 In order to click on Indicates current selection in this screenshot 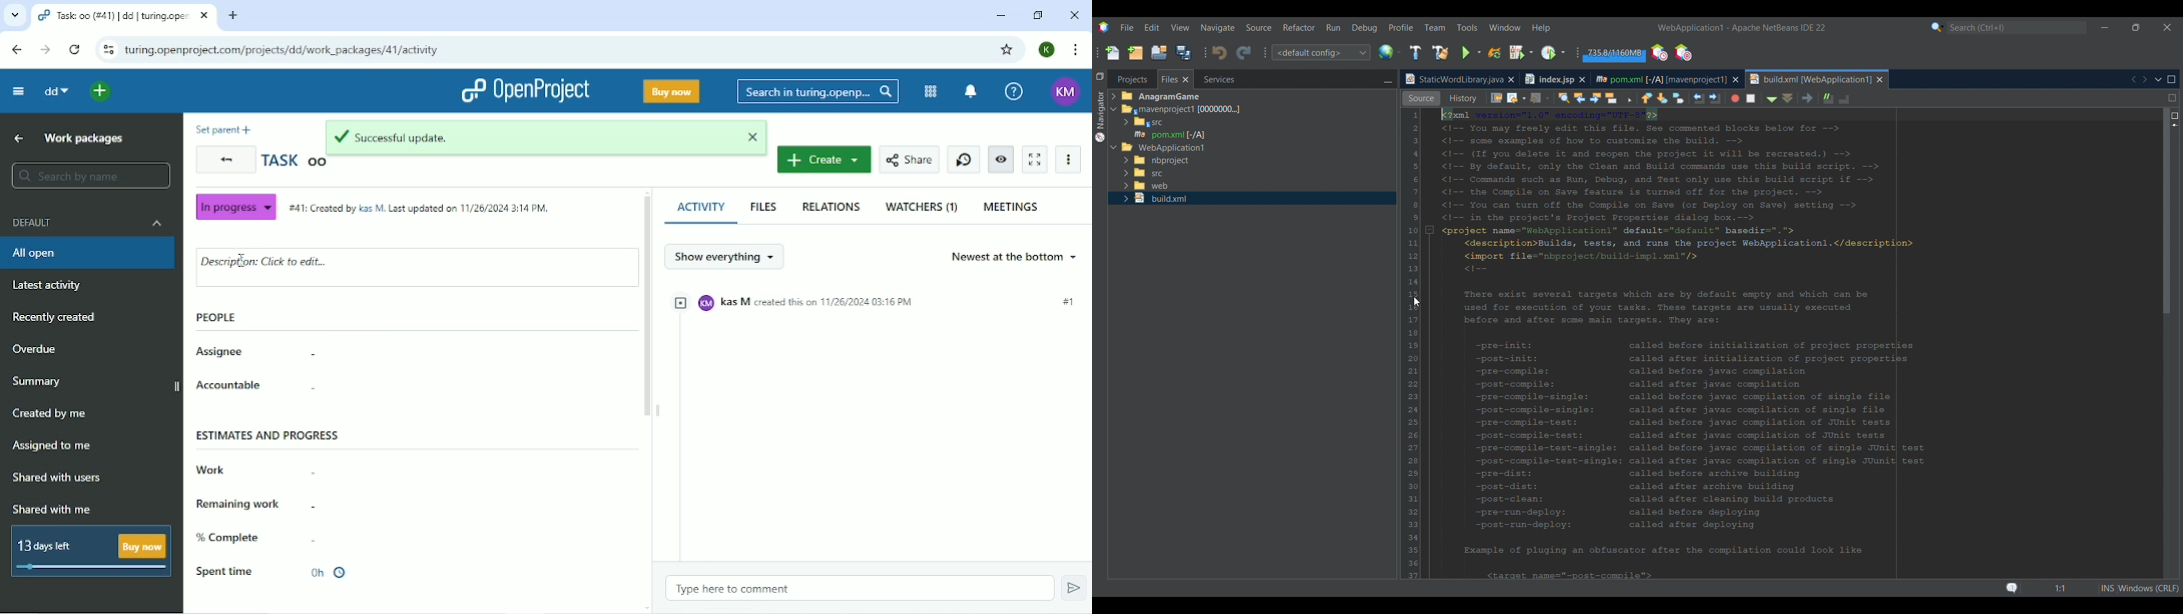, I will do `click(1426, 224)`.